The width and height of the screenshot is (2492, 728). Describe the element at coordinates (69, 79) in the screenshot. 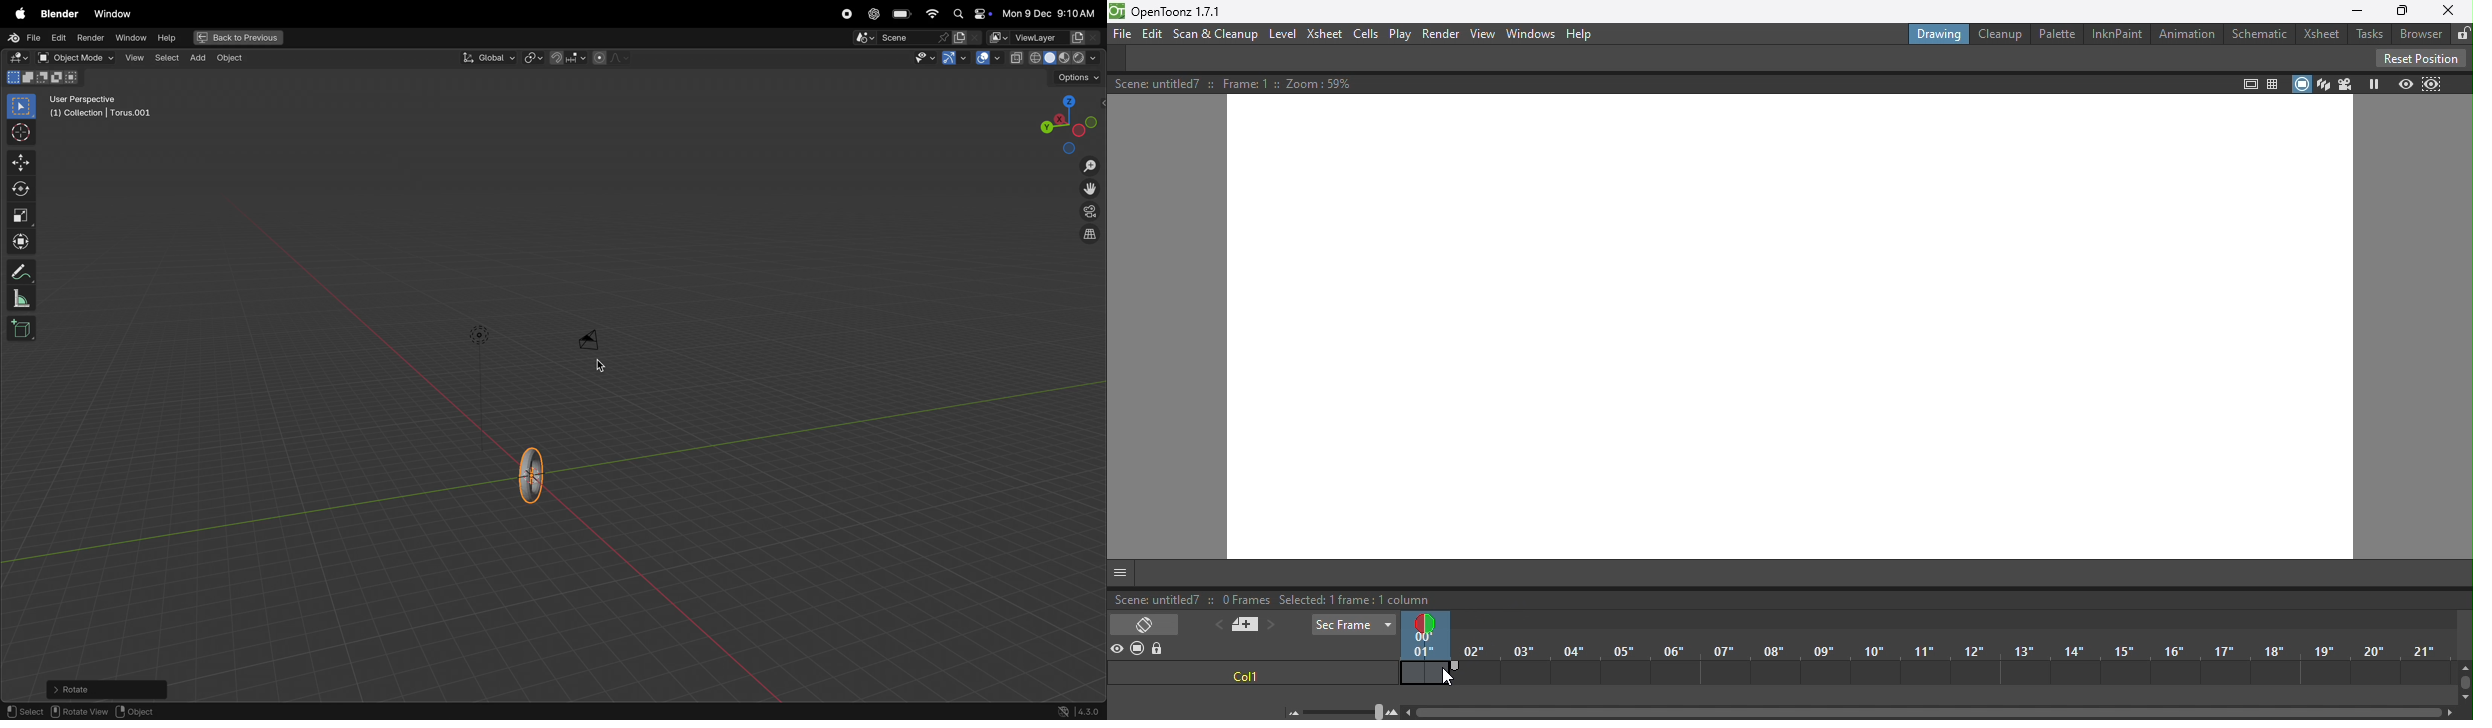

I see `90 degrees` at that location.